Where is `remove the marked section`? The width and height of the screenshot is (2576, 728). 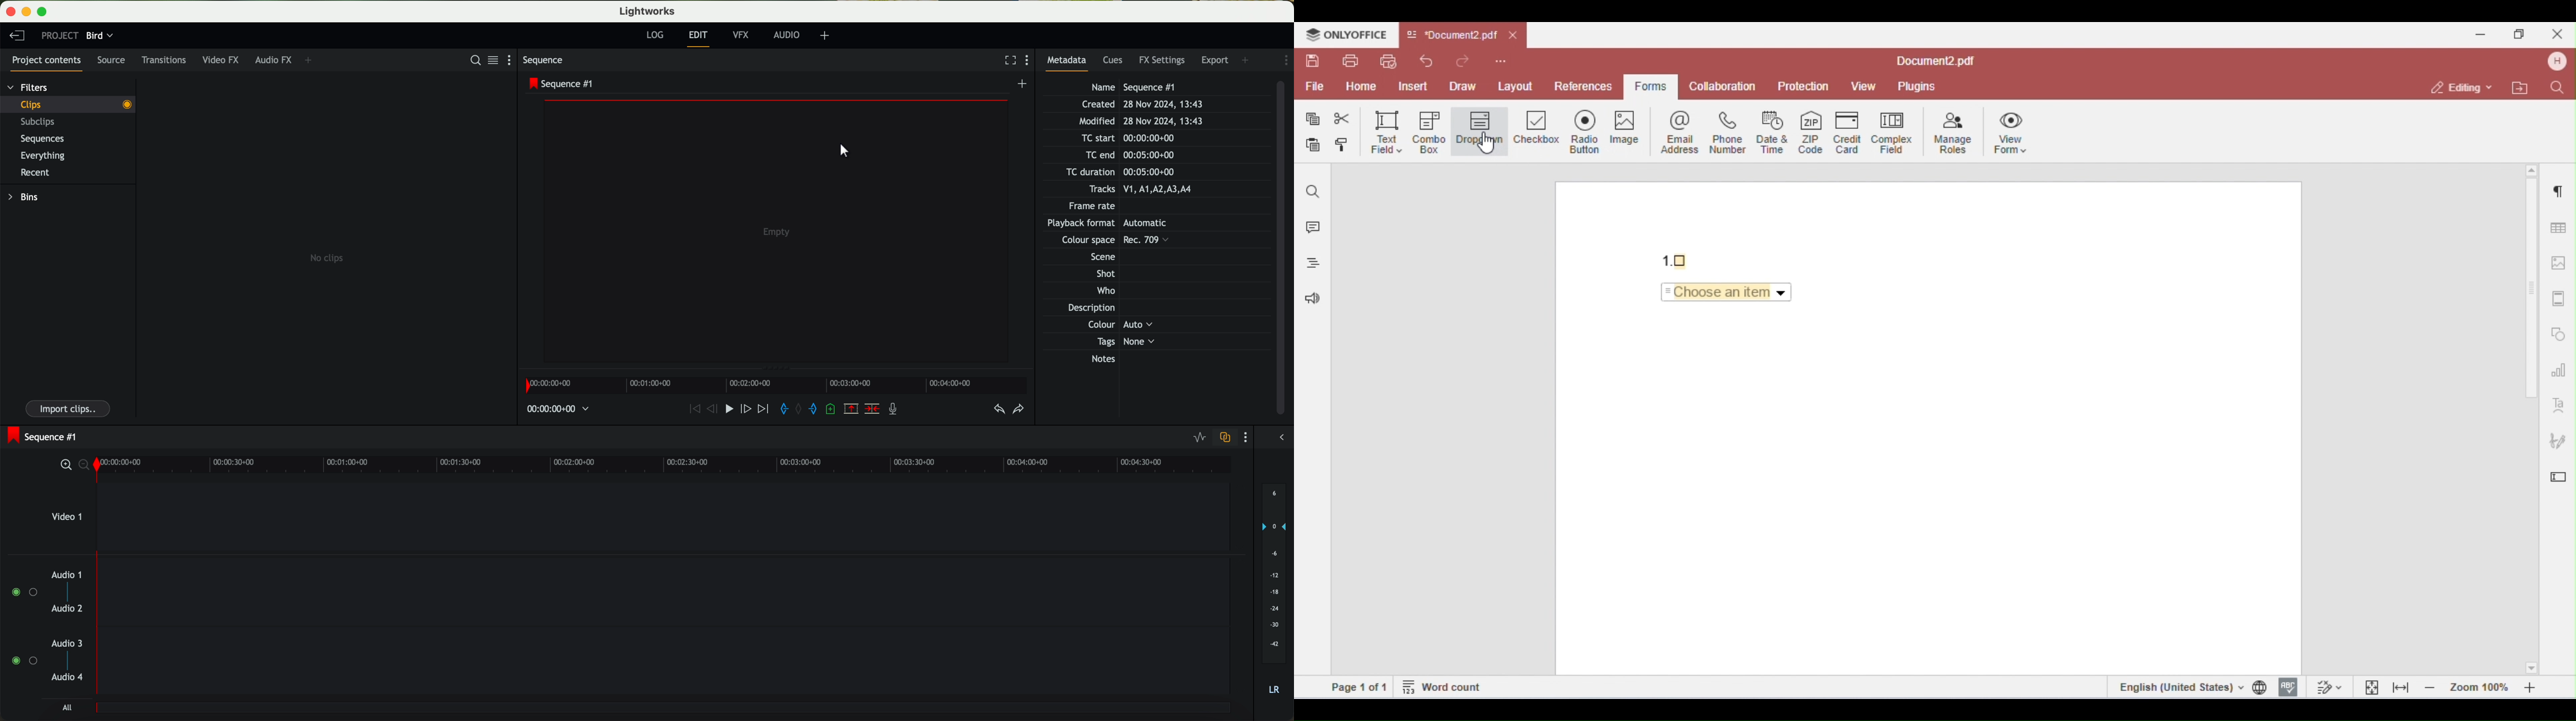 remove the marked section is located at coordinates (852, 408).